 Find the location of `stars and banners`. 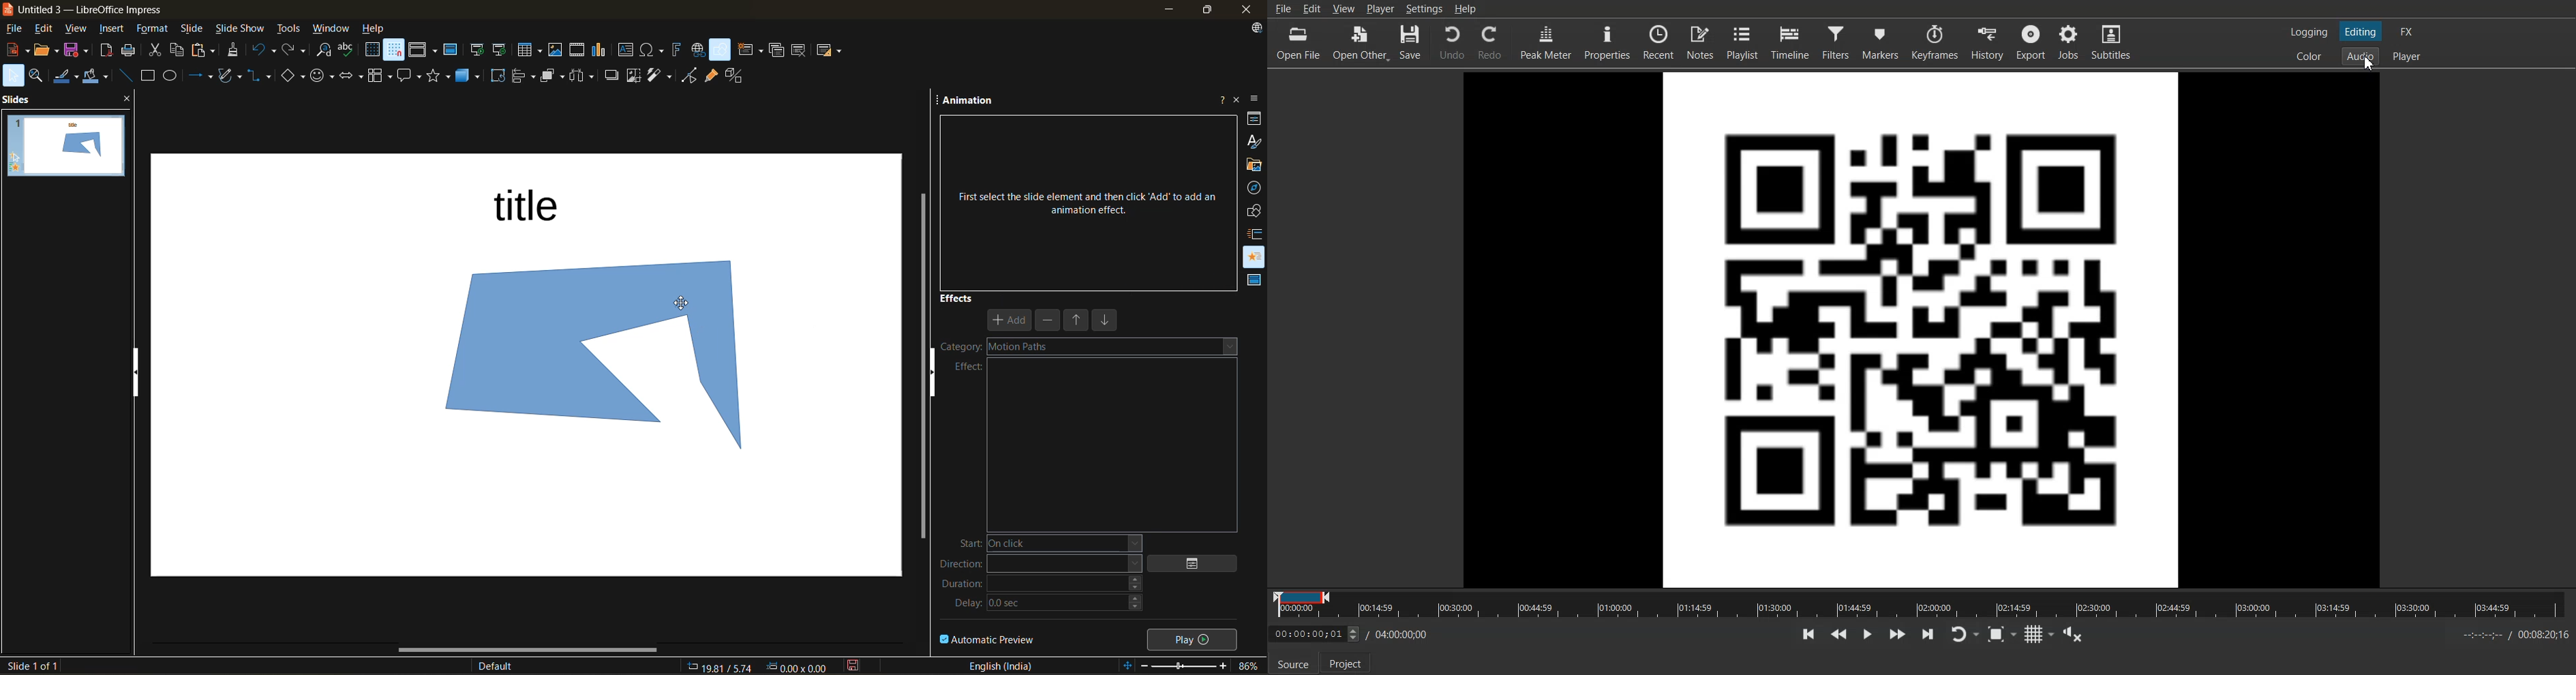

stars and banners is located at coordinates (440, 75).